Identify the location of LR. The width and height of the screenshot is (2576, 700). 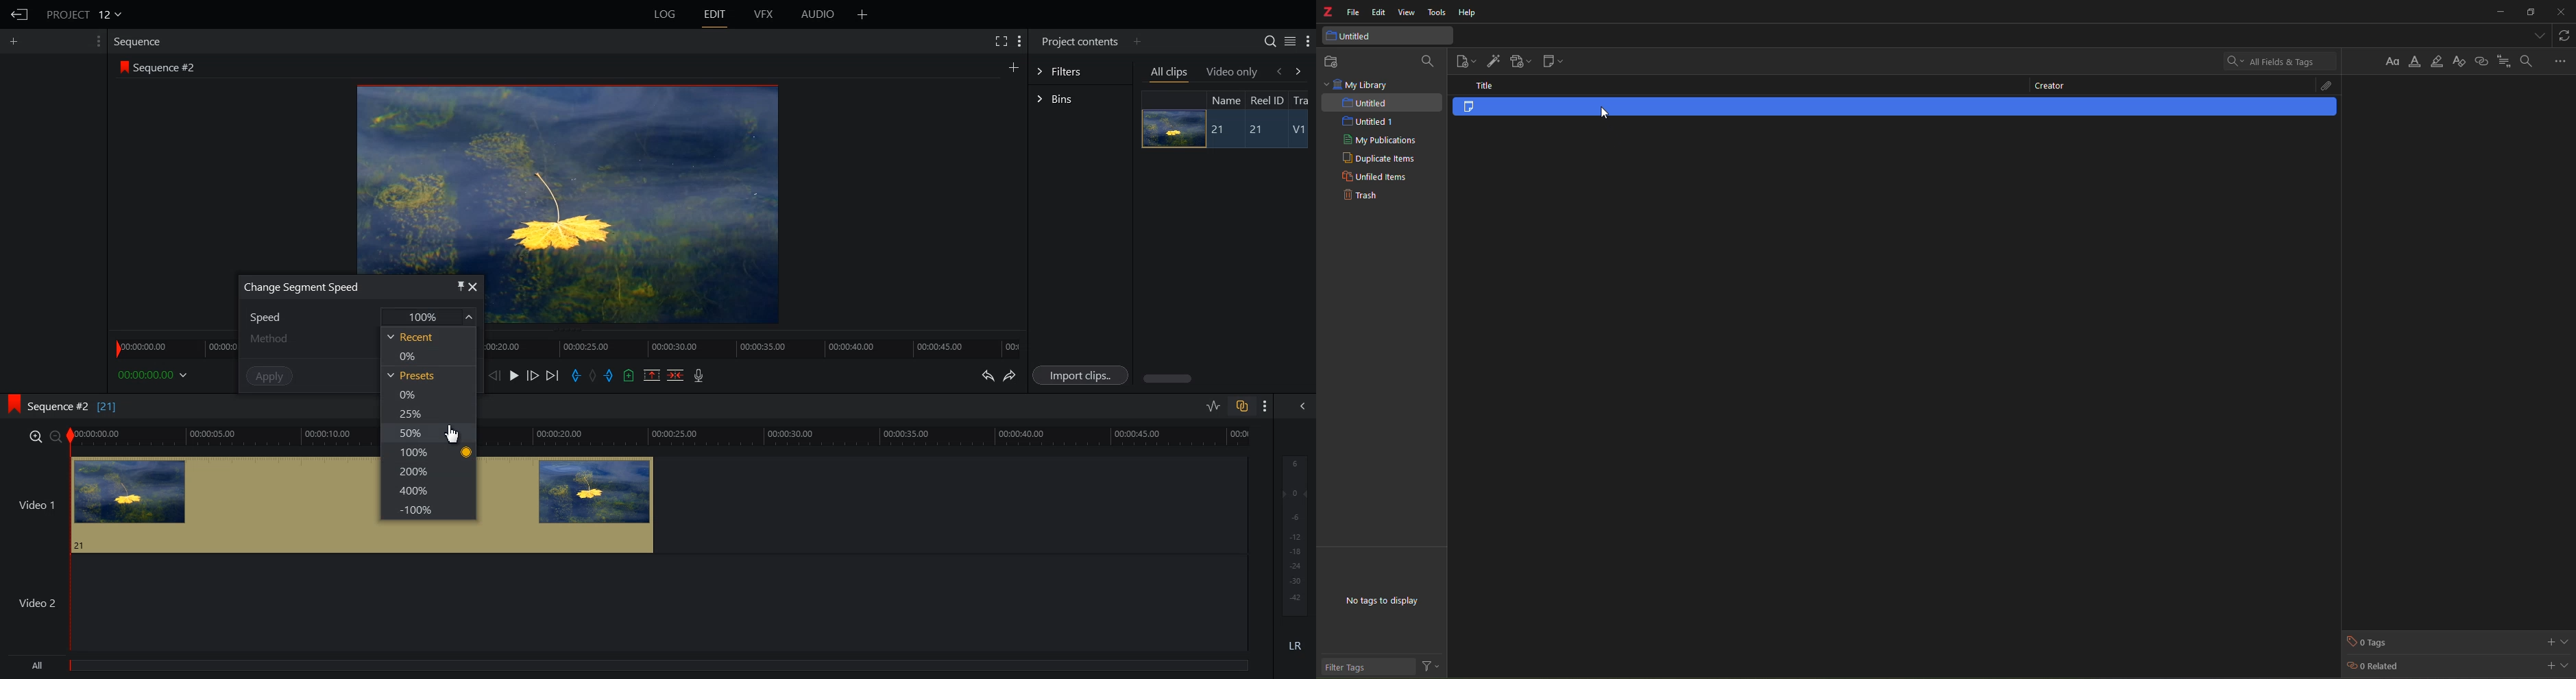
(1296, 643).